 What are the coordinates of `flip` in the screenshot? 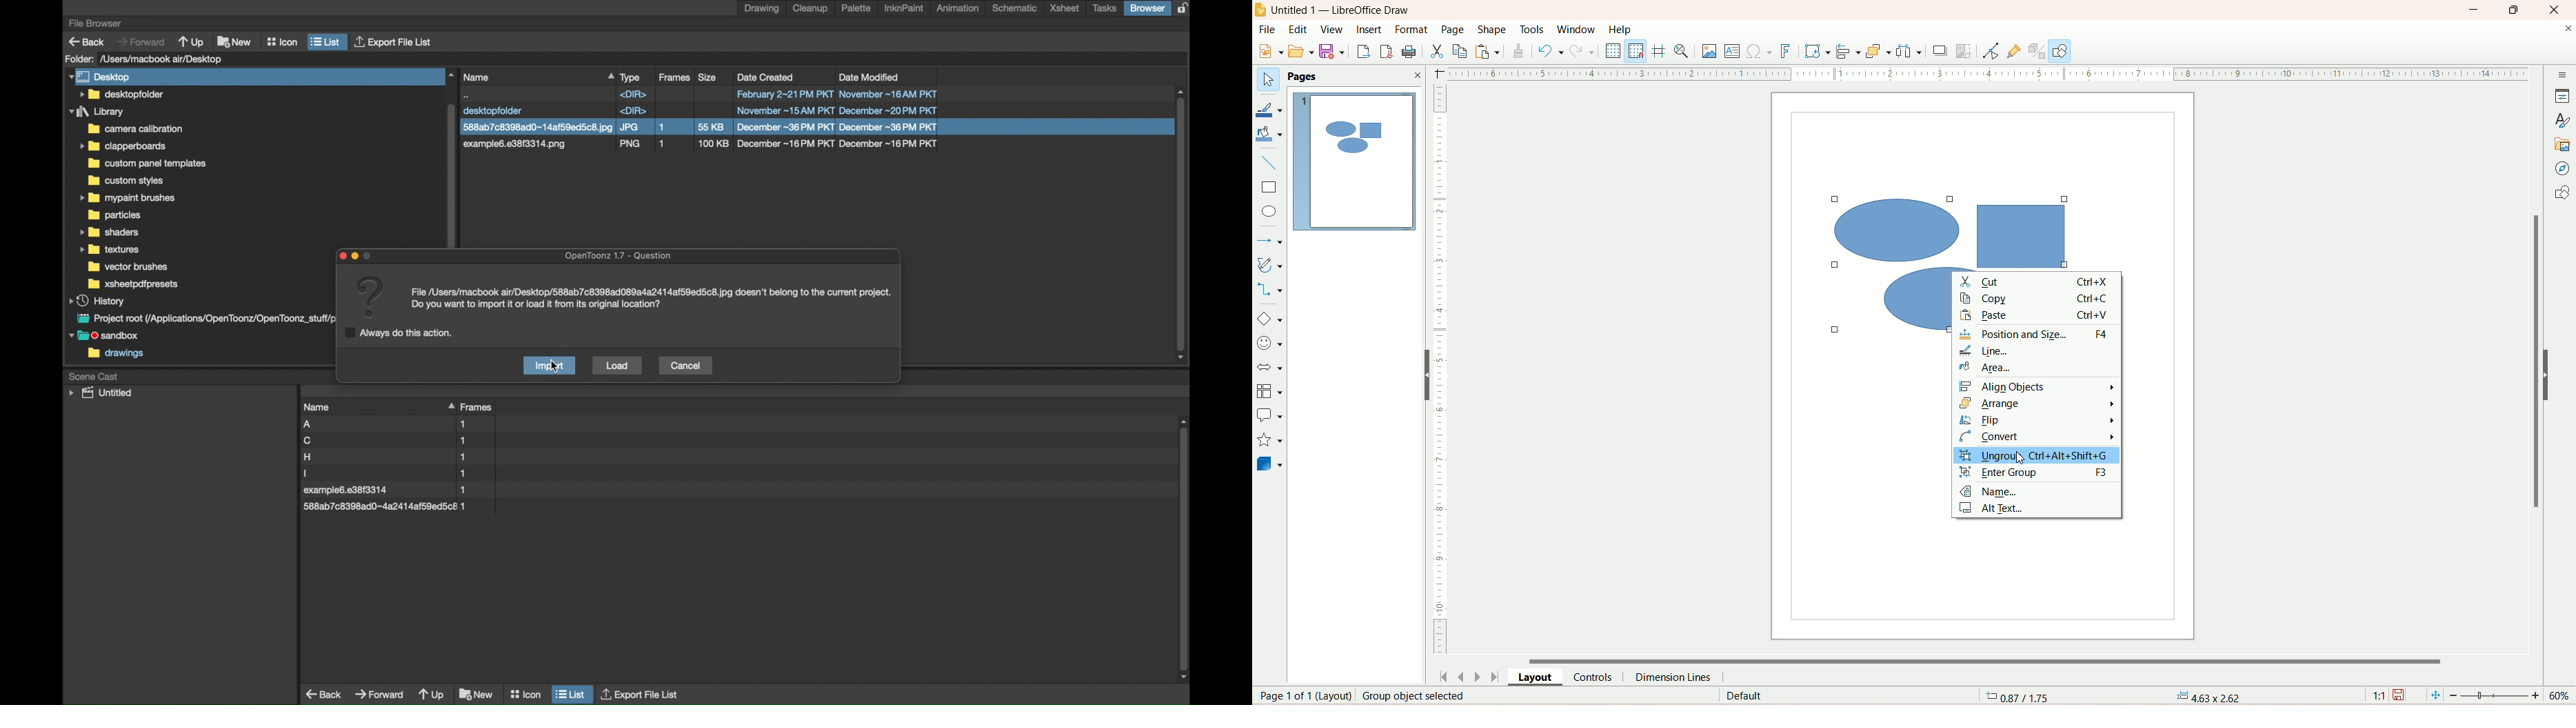 It's located at (2037, 421).